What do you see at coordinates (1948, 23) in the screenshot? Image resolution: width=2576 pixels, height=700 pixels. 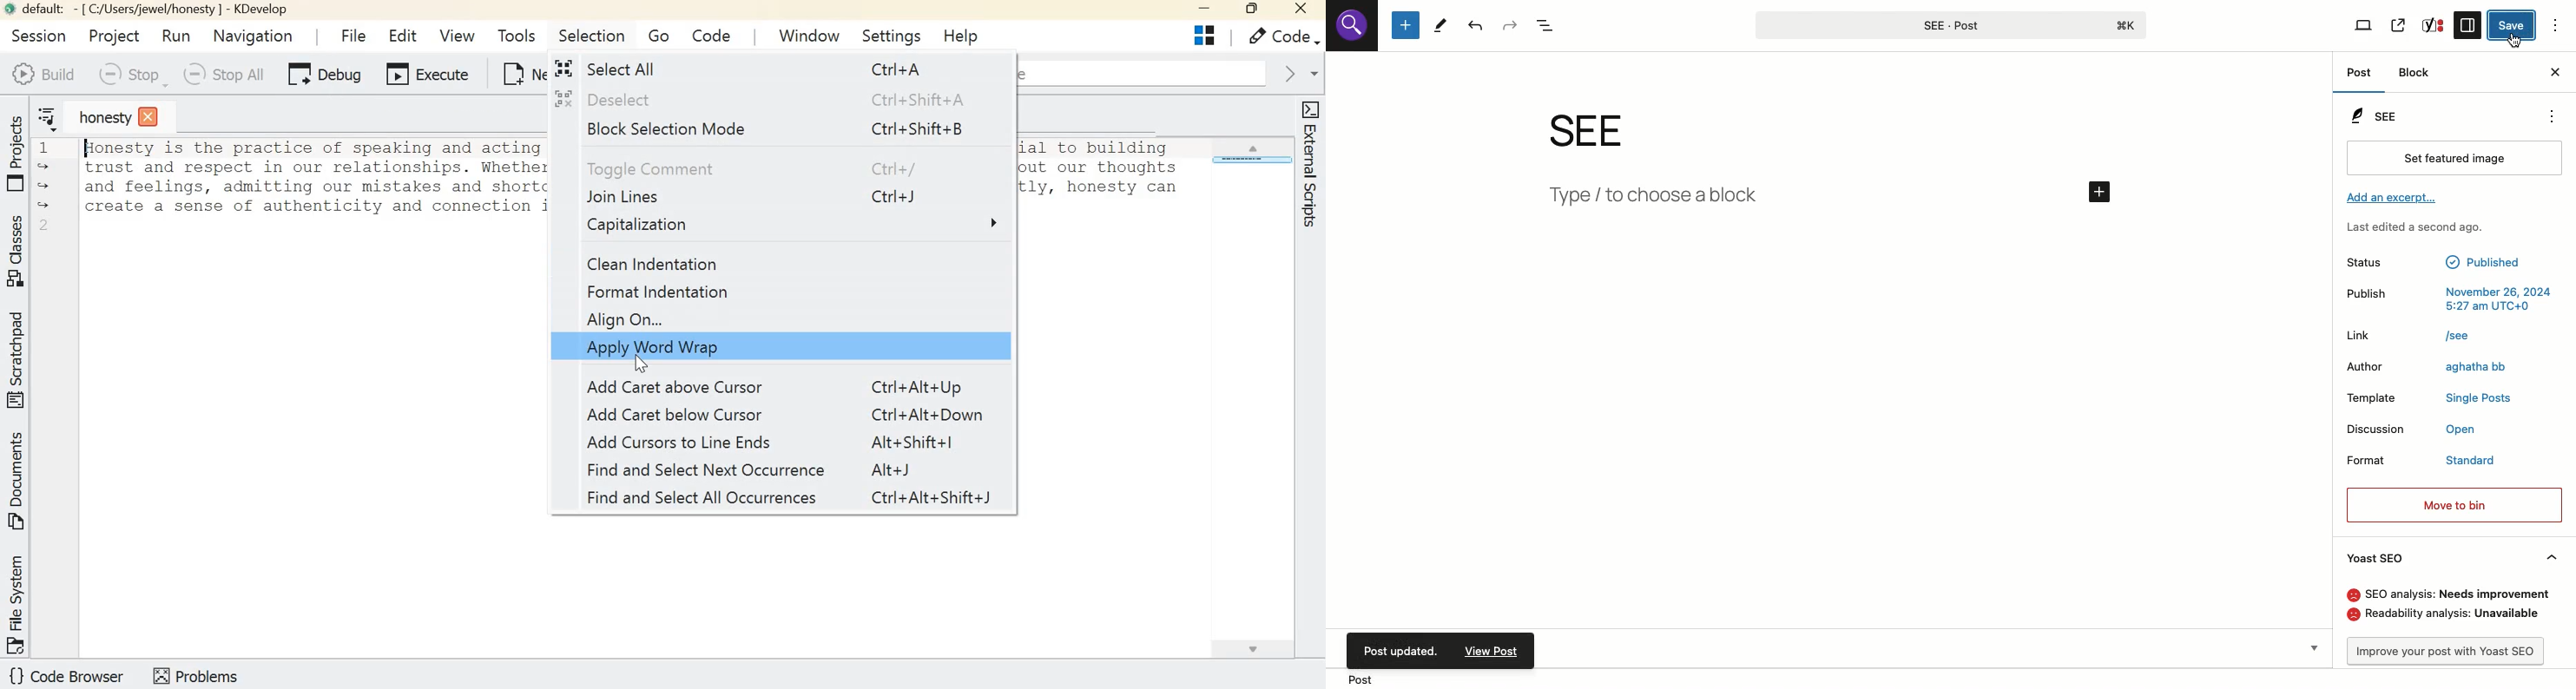 I see `SEE-Post` at bounding box center [1948, 23].